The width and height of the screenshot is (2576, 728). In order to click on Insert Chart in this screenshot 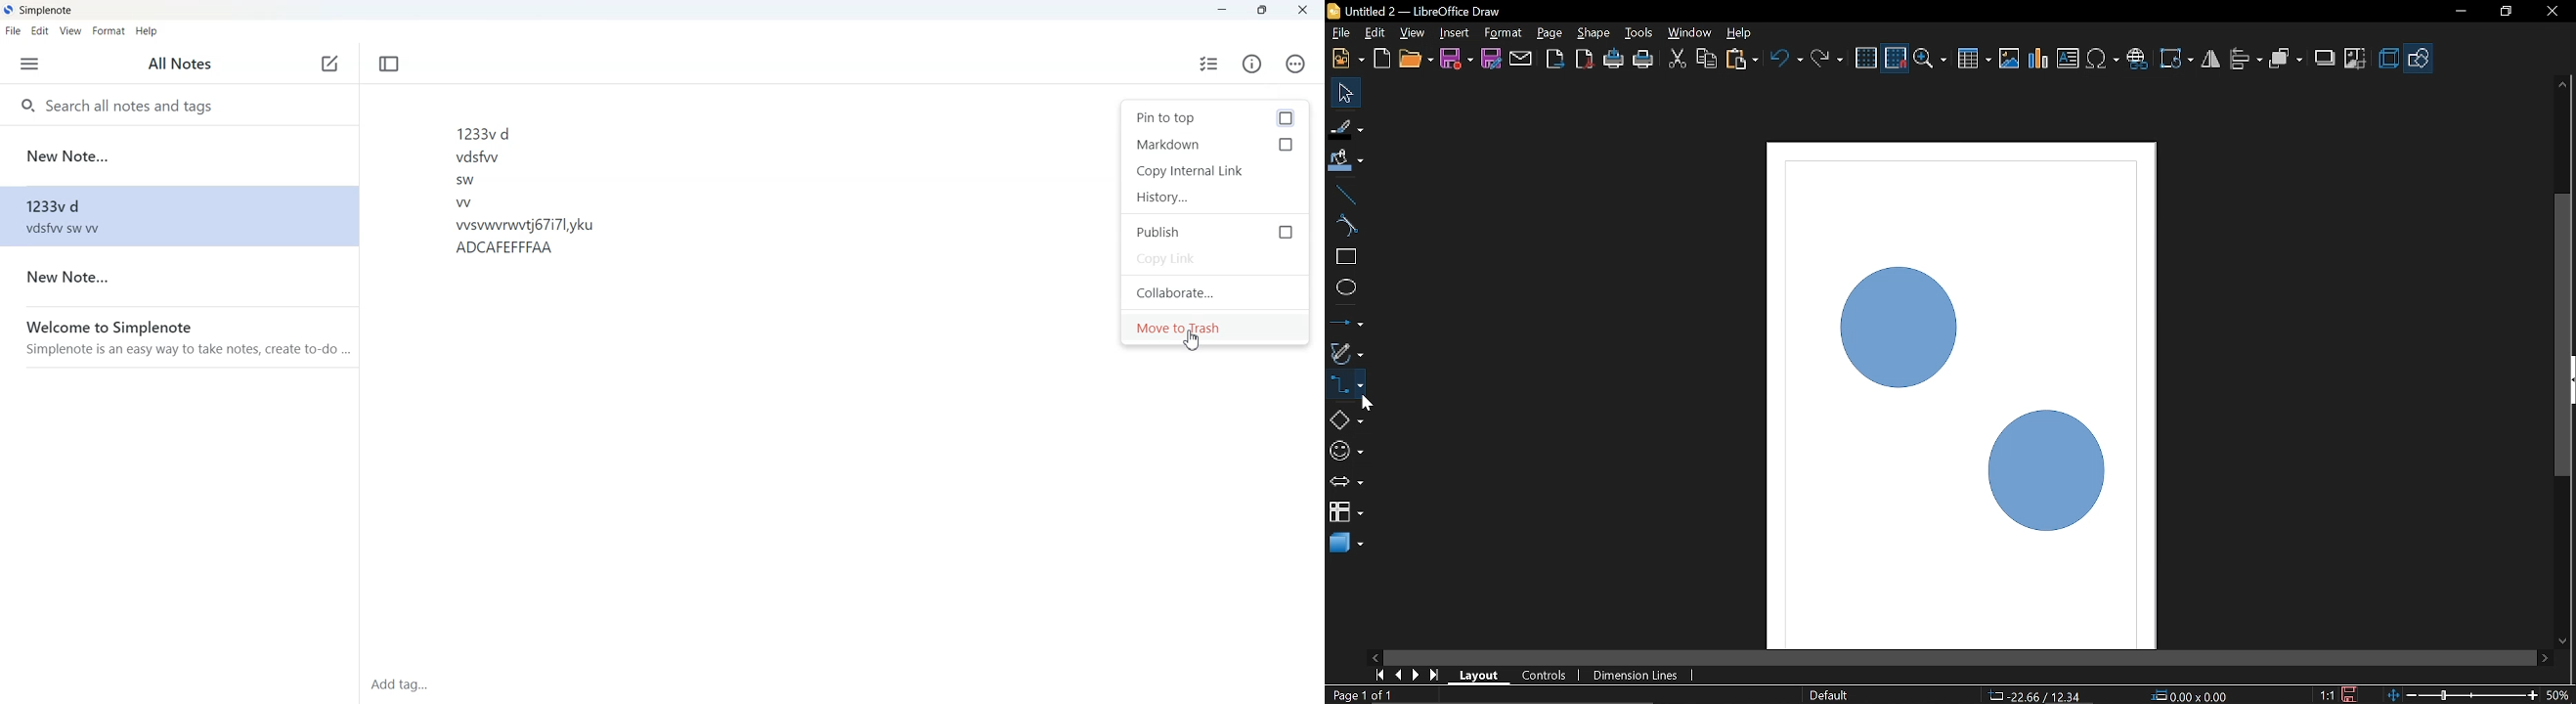, I will do `click(2038, 60)`.